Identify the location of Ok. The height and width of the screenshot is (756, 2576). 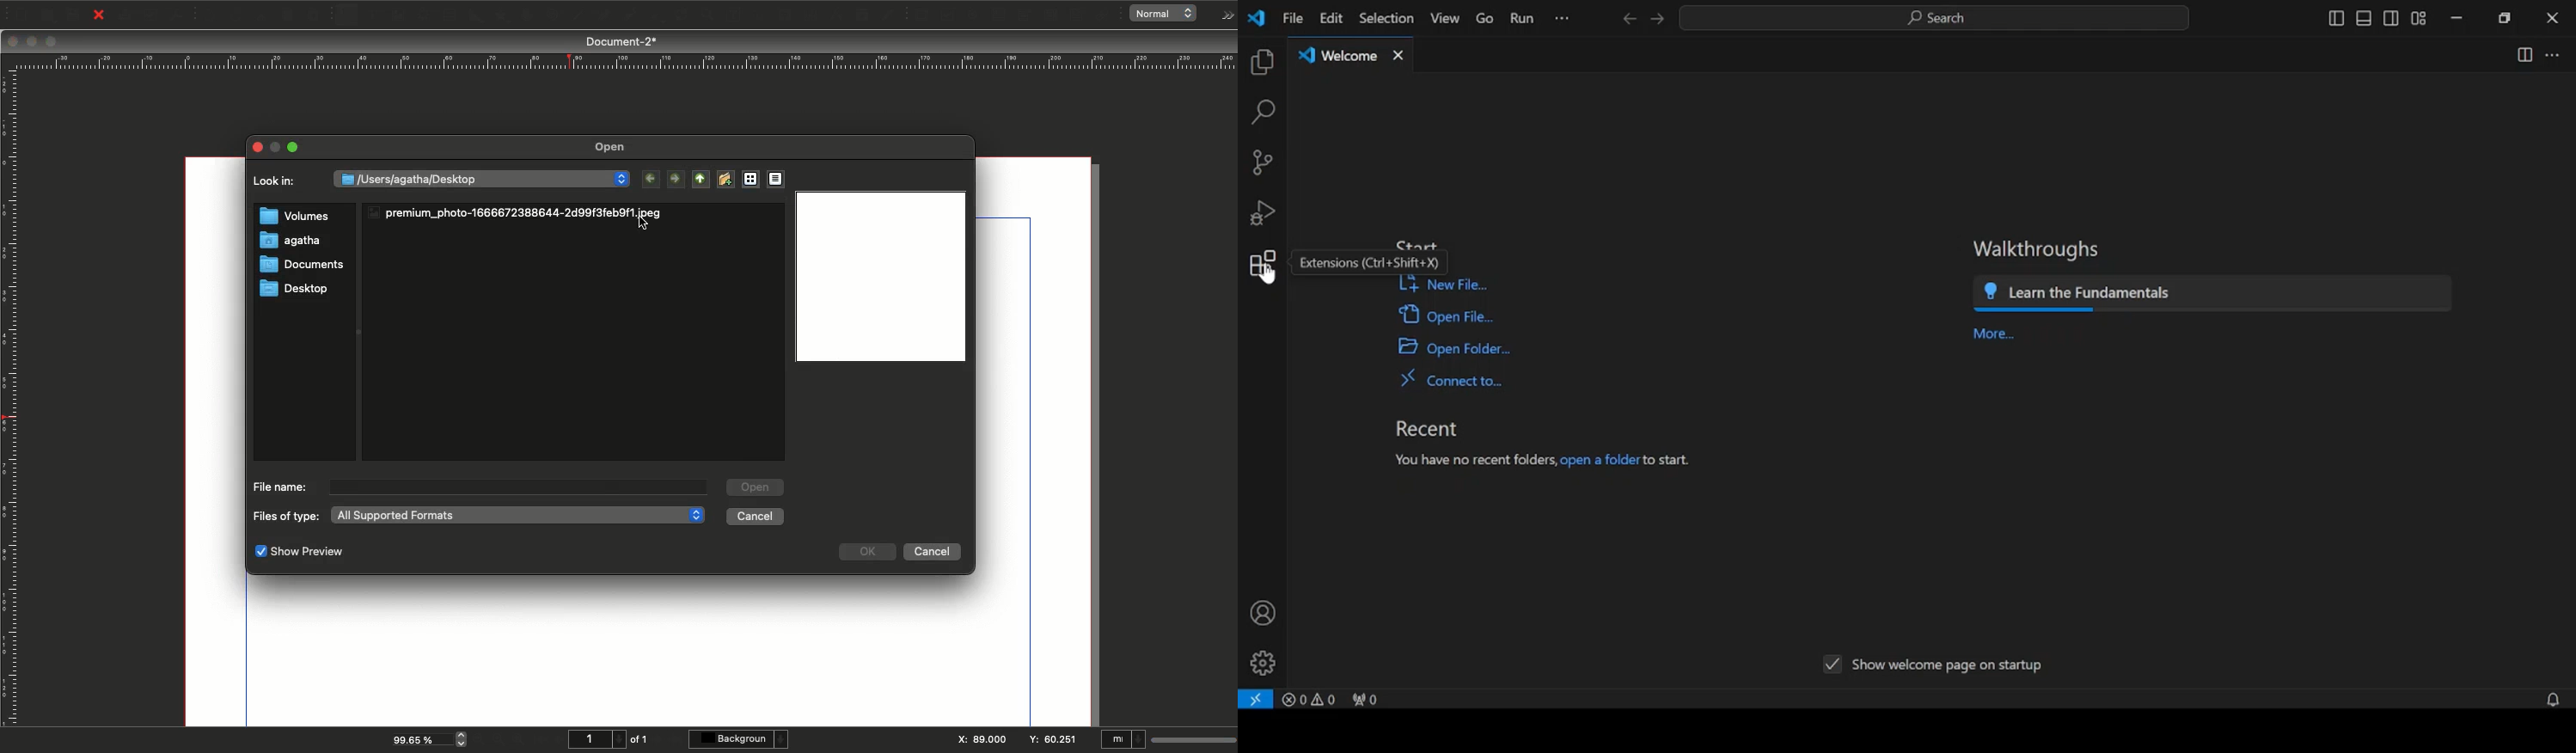
(868, 551).